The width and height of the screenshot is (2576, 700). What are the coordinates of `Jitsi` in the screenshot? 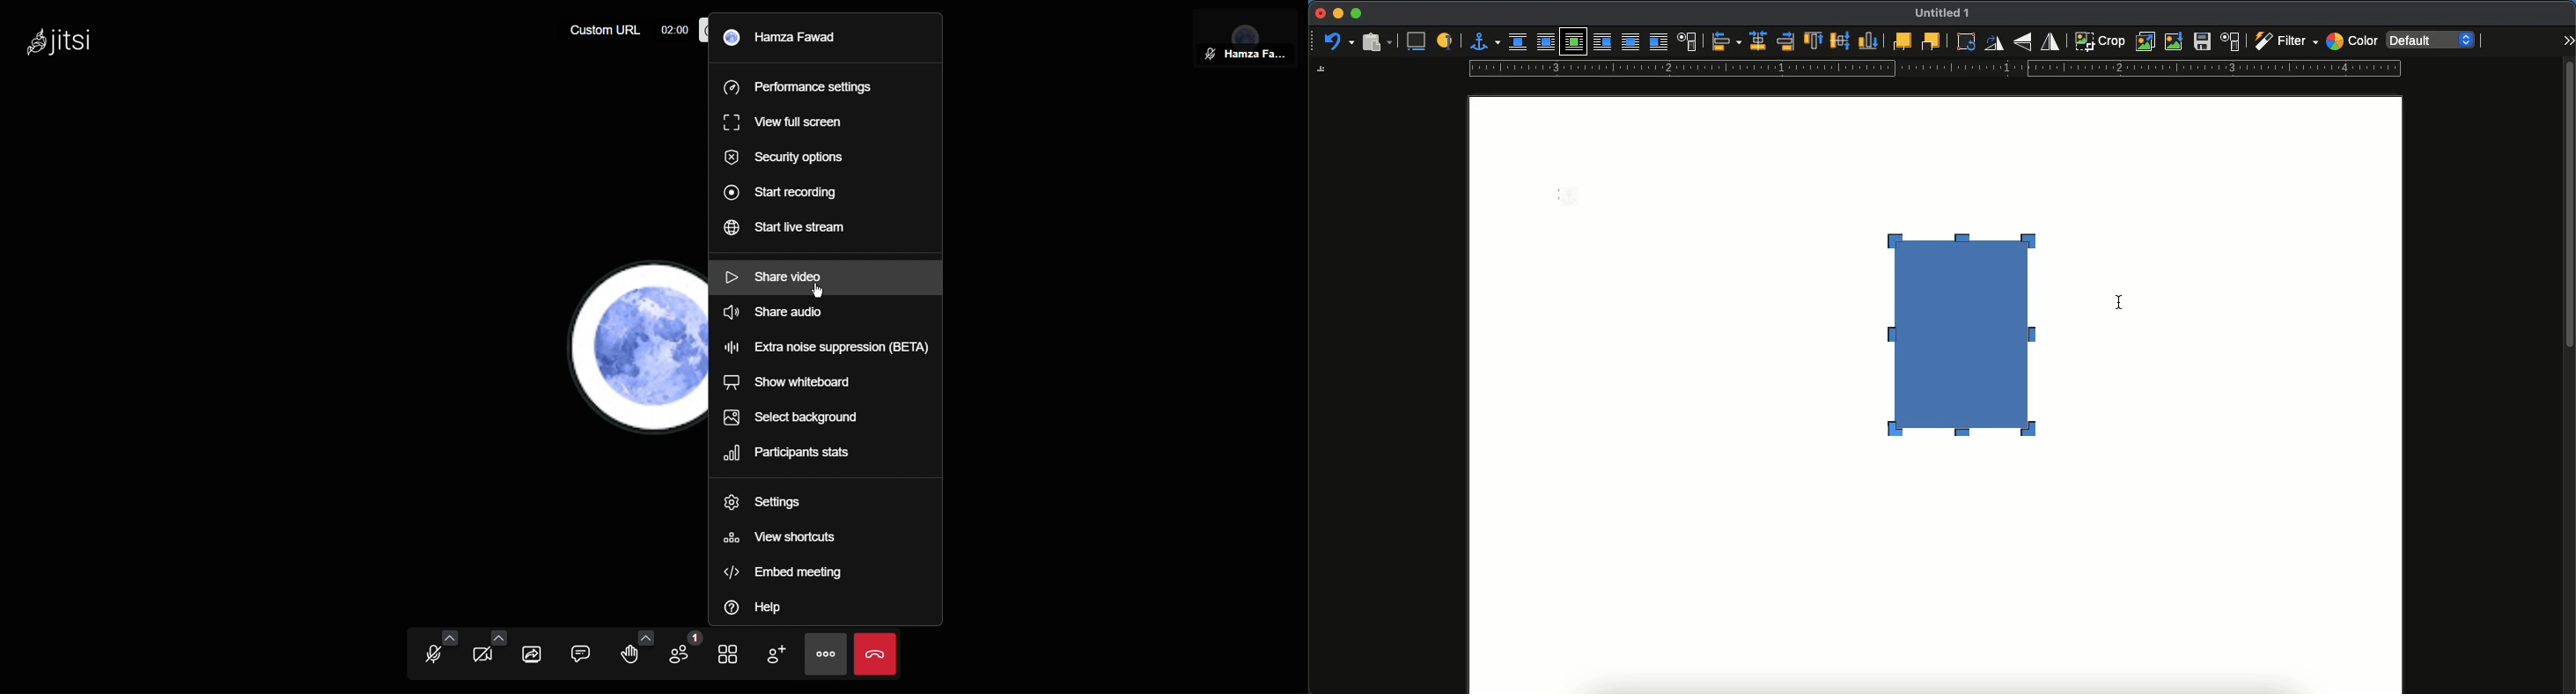 It's located at (66, 41).